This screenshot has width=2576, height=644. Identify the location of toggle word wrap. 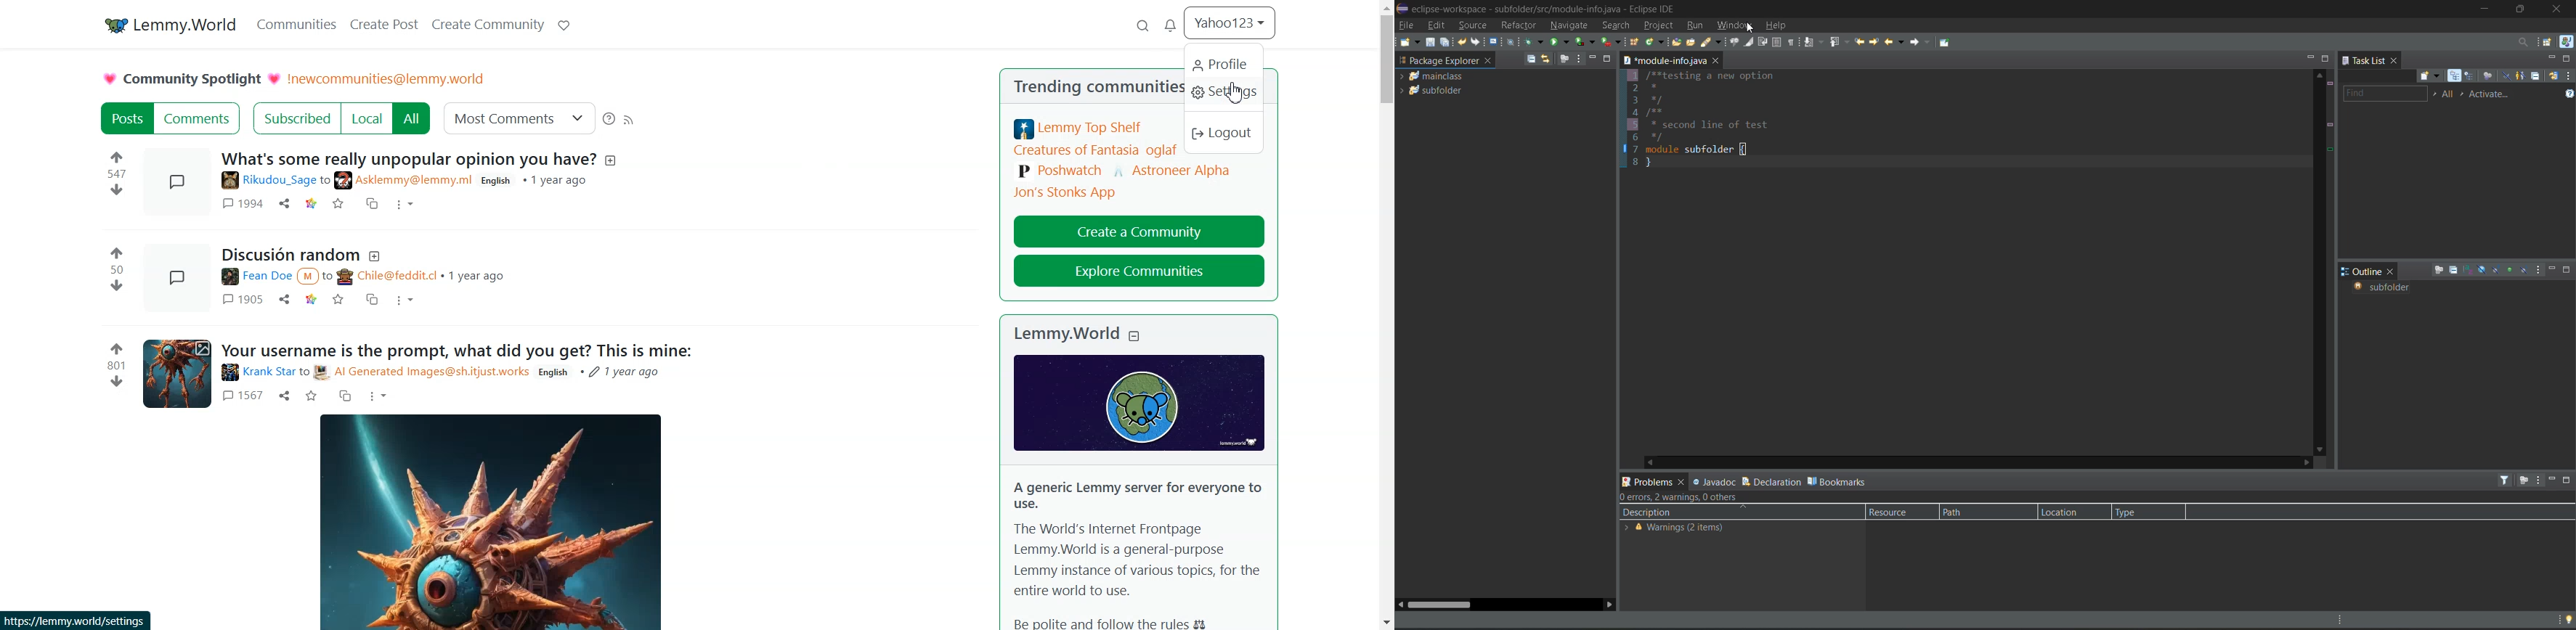
(1764, 43).